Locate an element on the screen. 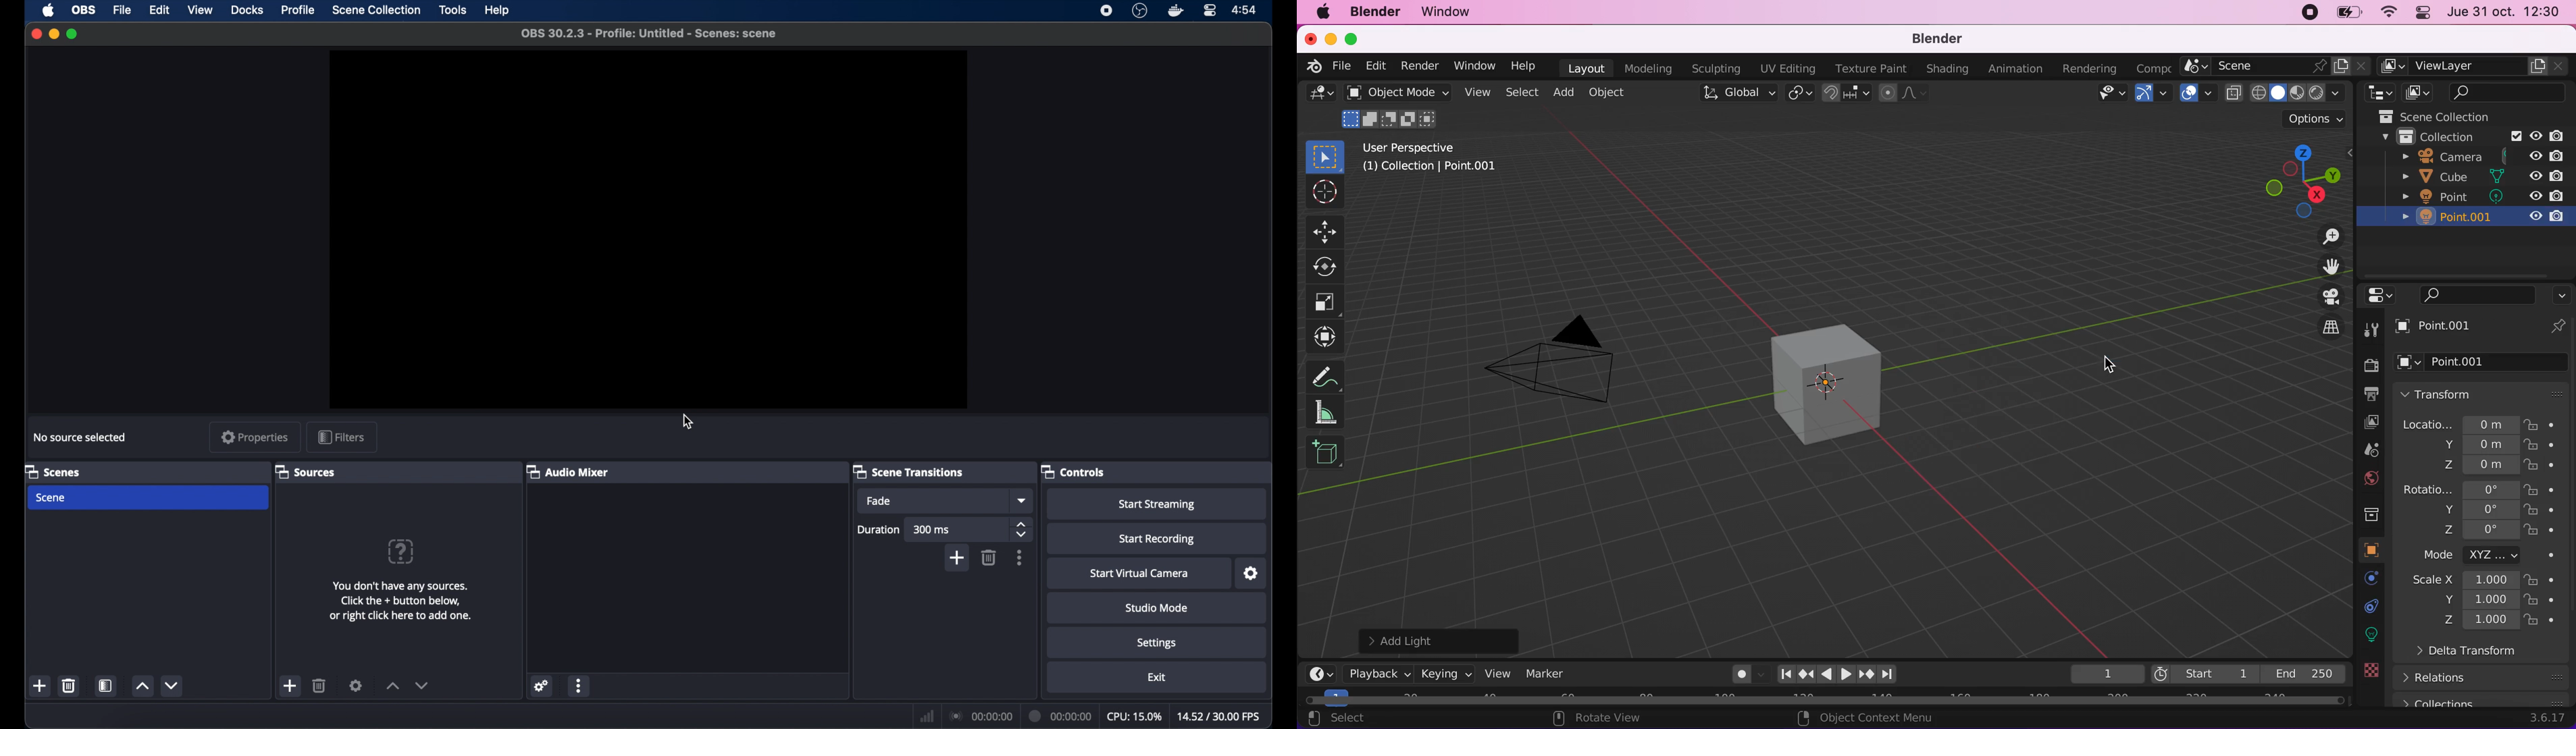 Image resolution: width=2576 pixels, height=756 pixels. more options is located at coordinates (1021, 558).